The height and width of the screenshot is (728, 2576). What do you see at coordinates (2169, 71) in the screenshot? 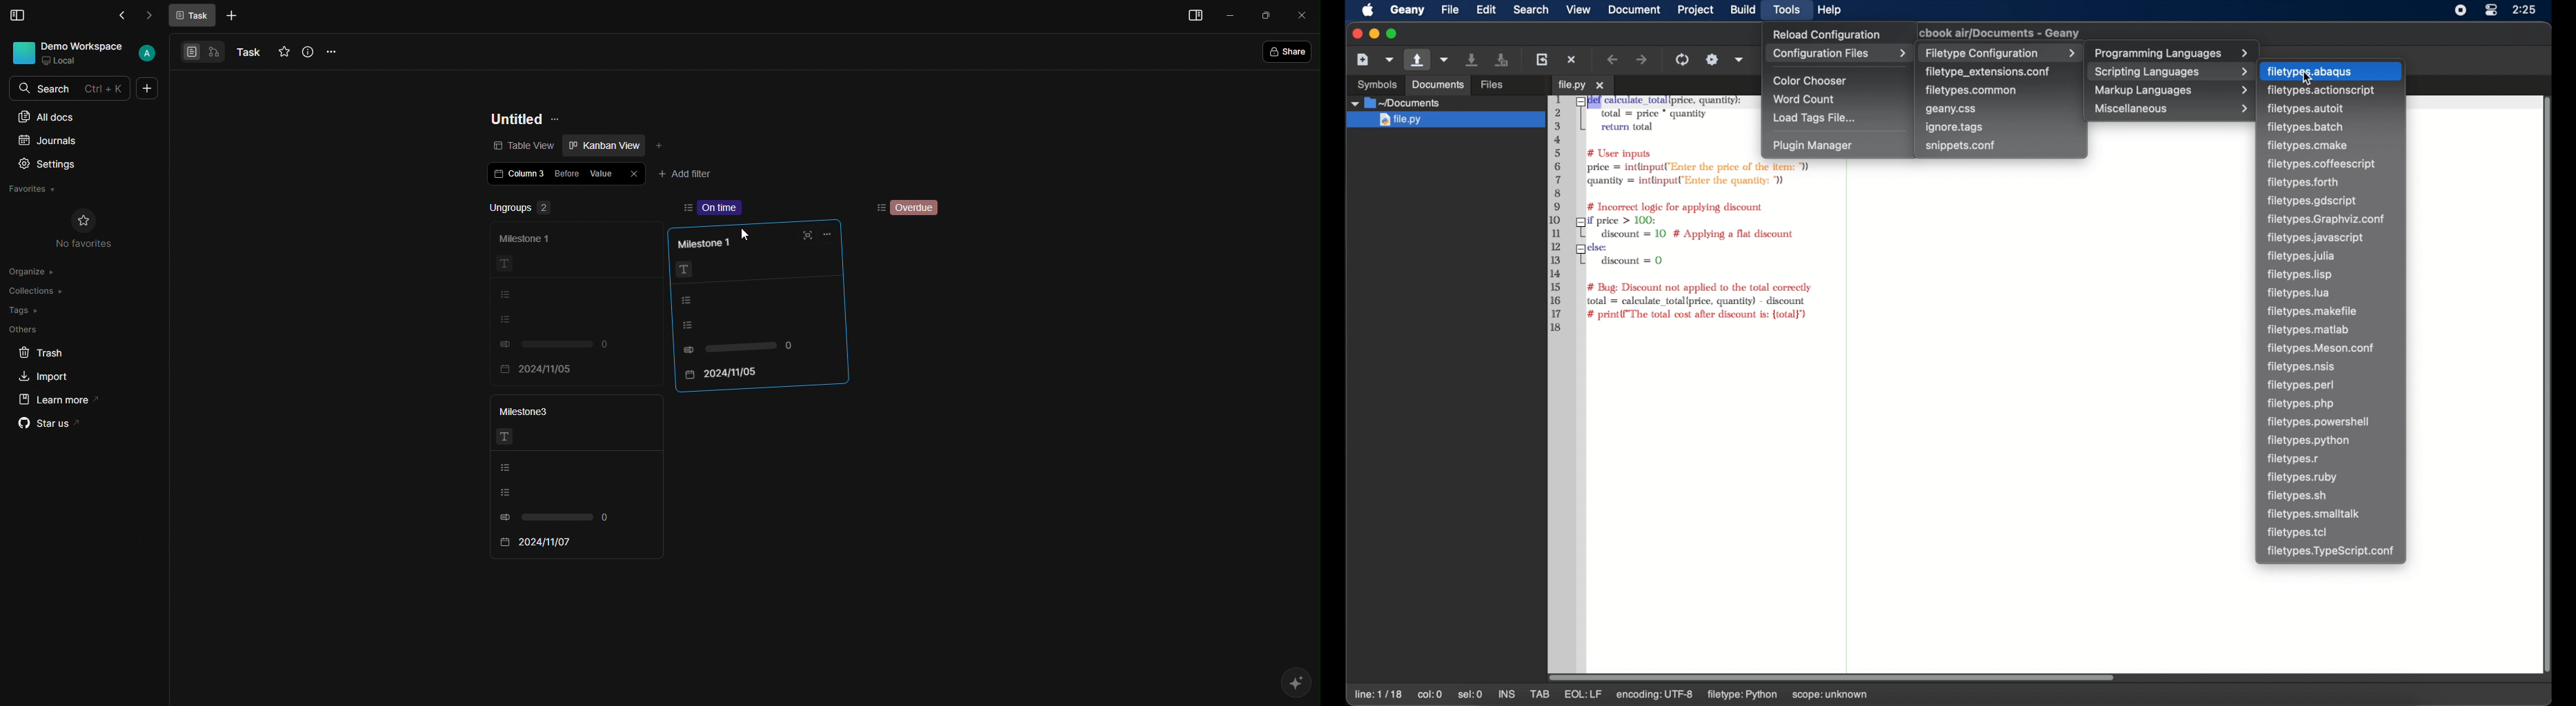
I see `scripting languages` at bounding box center [2169, 71].